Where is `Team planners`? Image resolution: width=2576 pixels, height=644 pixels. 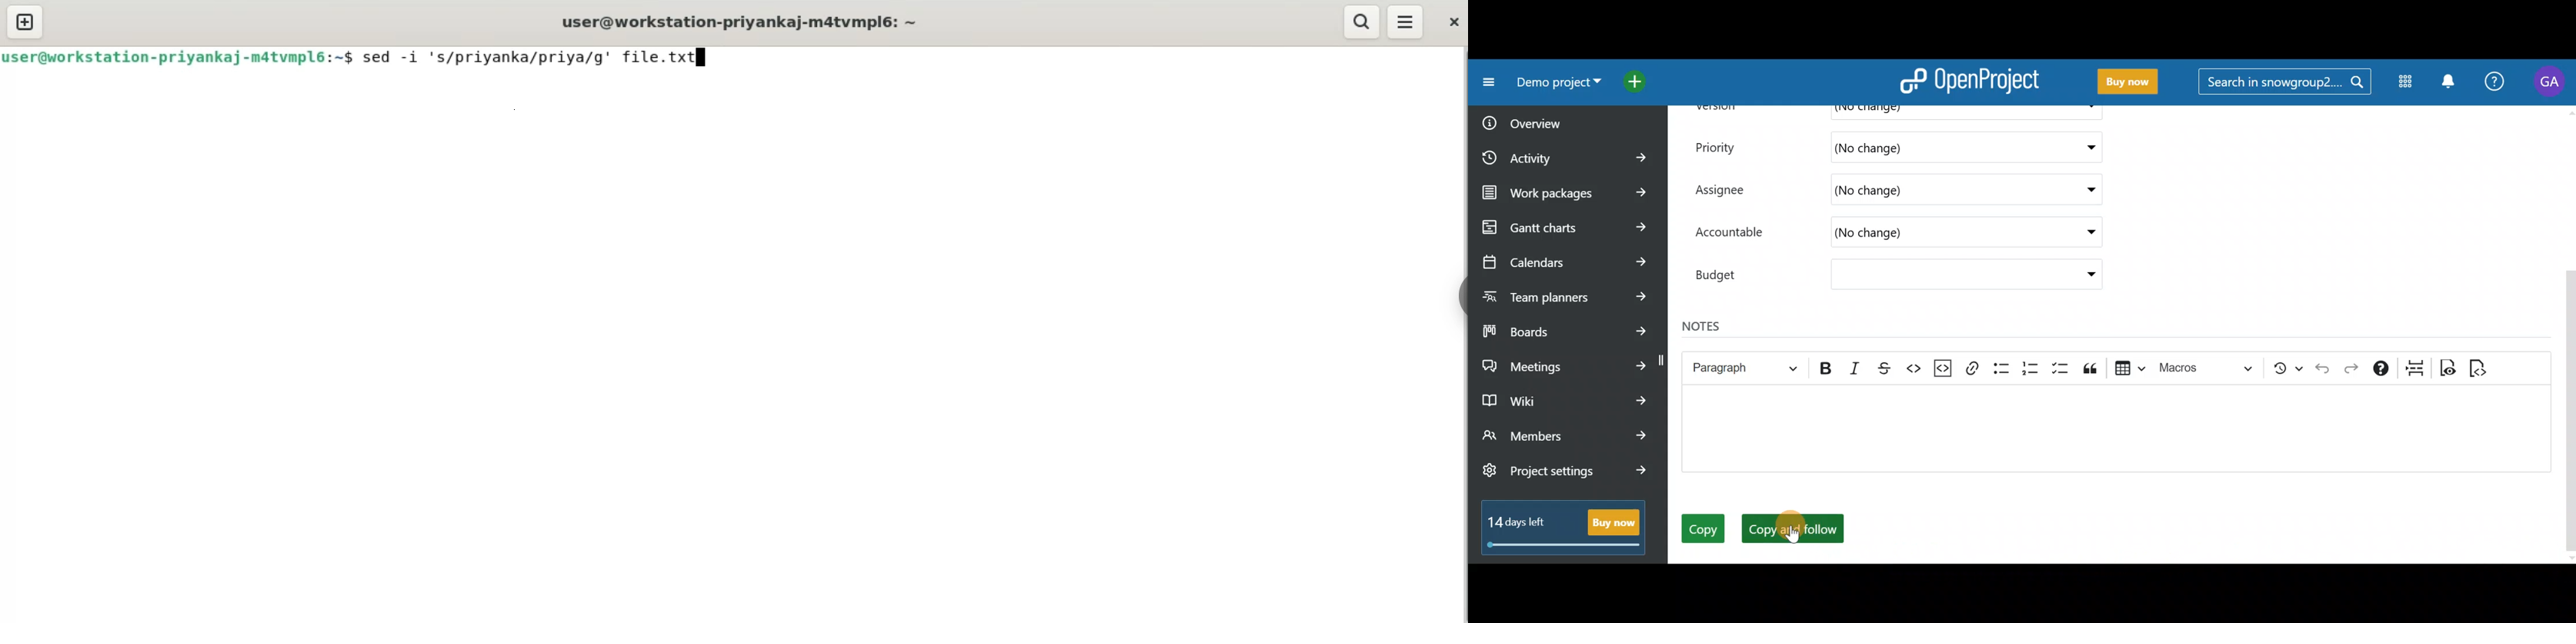
Team planners is located at coordinates (1562, 293).